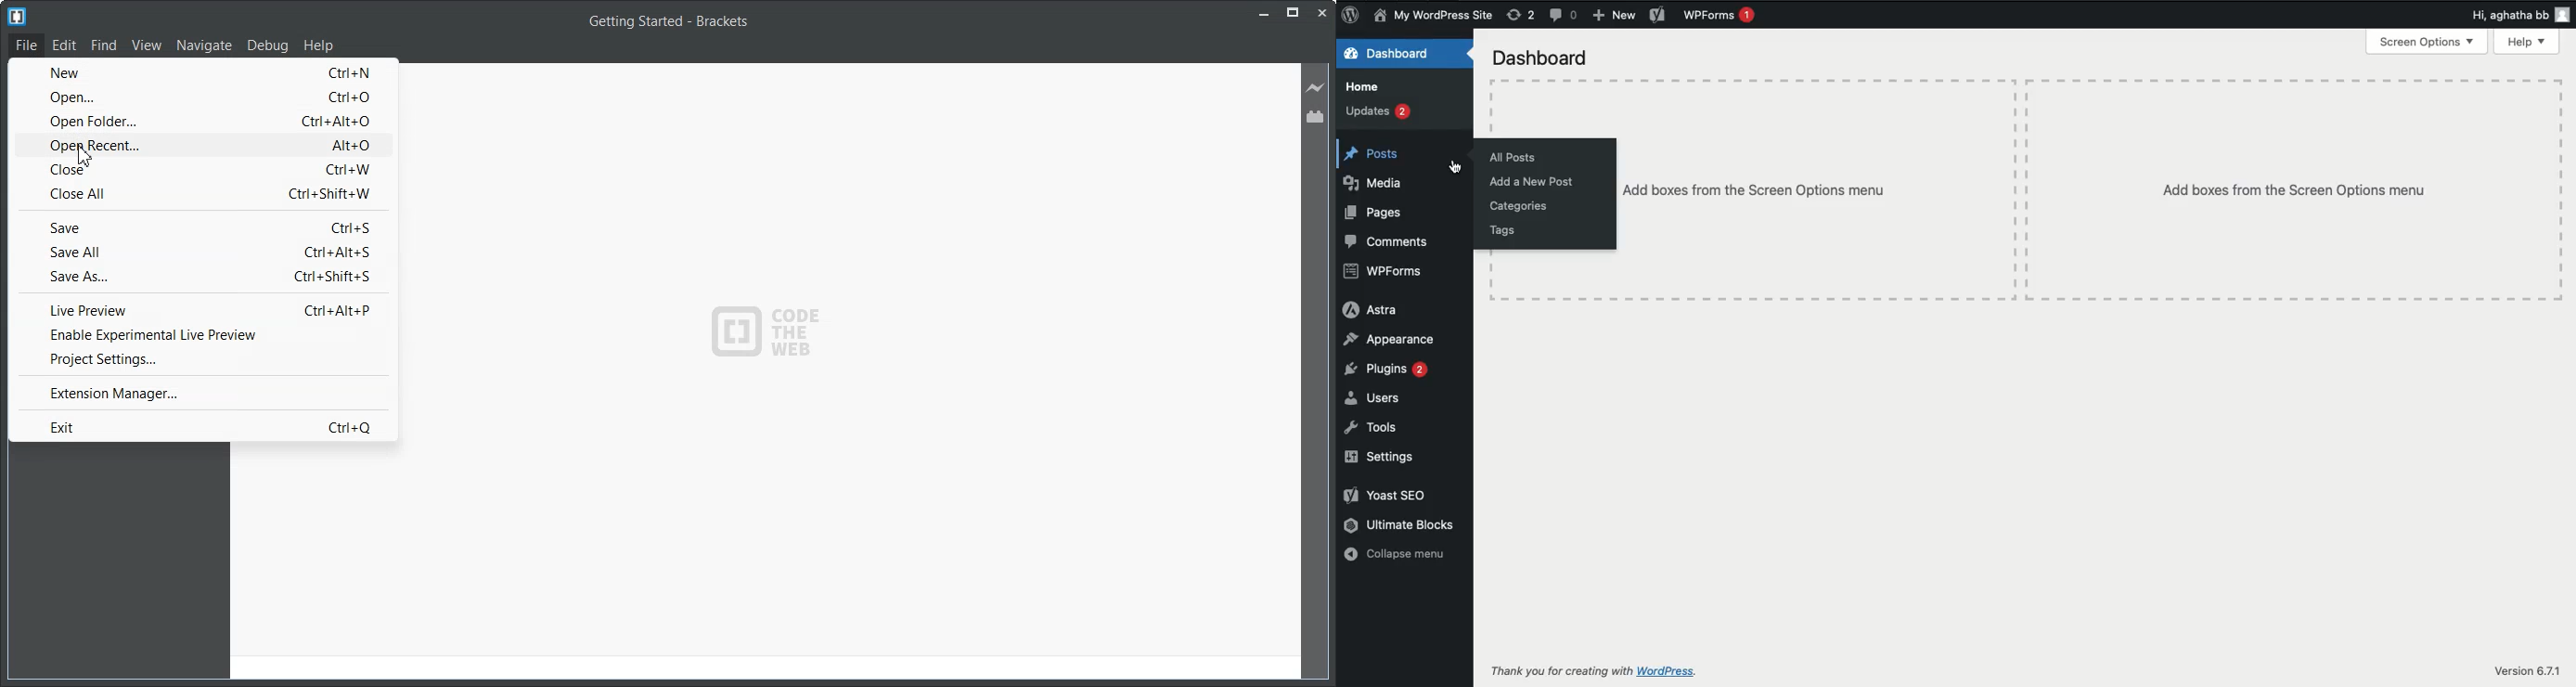 The image size is (2576, 700). I want to click on Maximize, so click(1294, 14).